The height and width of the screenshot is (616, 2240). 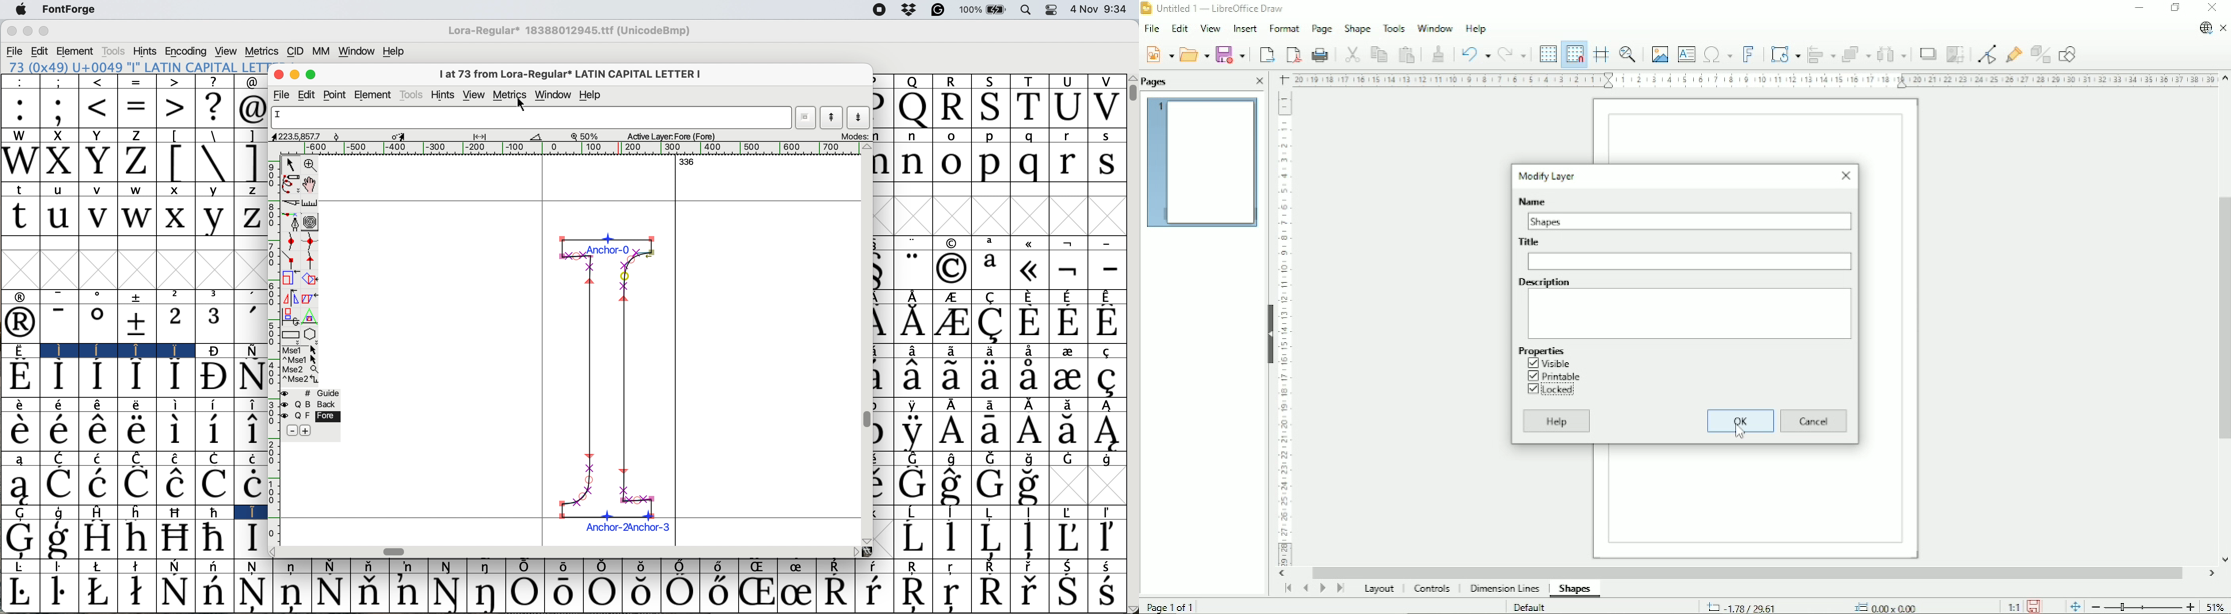 What do you see at coordinates (1659, 52) in the screenshot?
I see `Insert image` at bounding box center [1659, 52].